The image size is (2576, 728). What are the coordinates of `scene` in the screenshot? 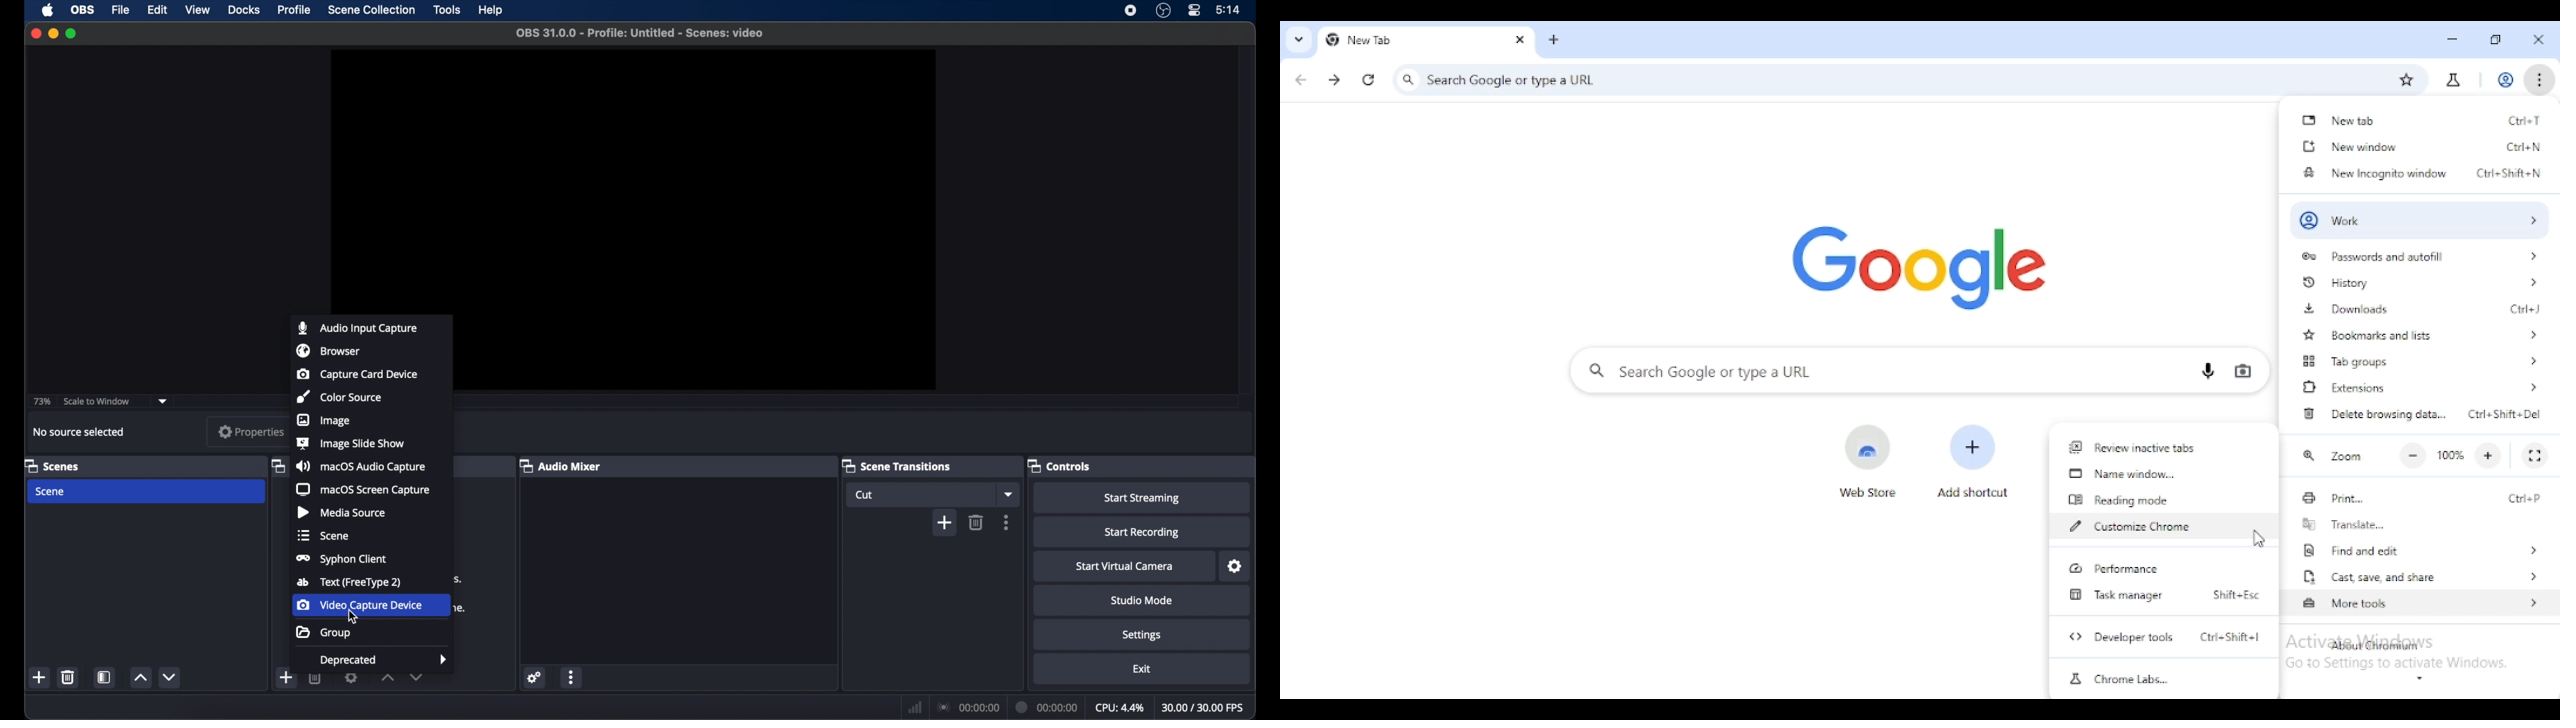 It's located at (51, 492).